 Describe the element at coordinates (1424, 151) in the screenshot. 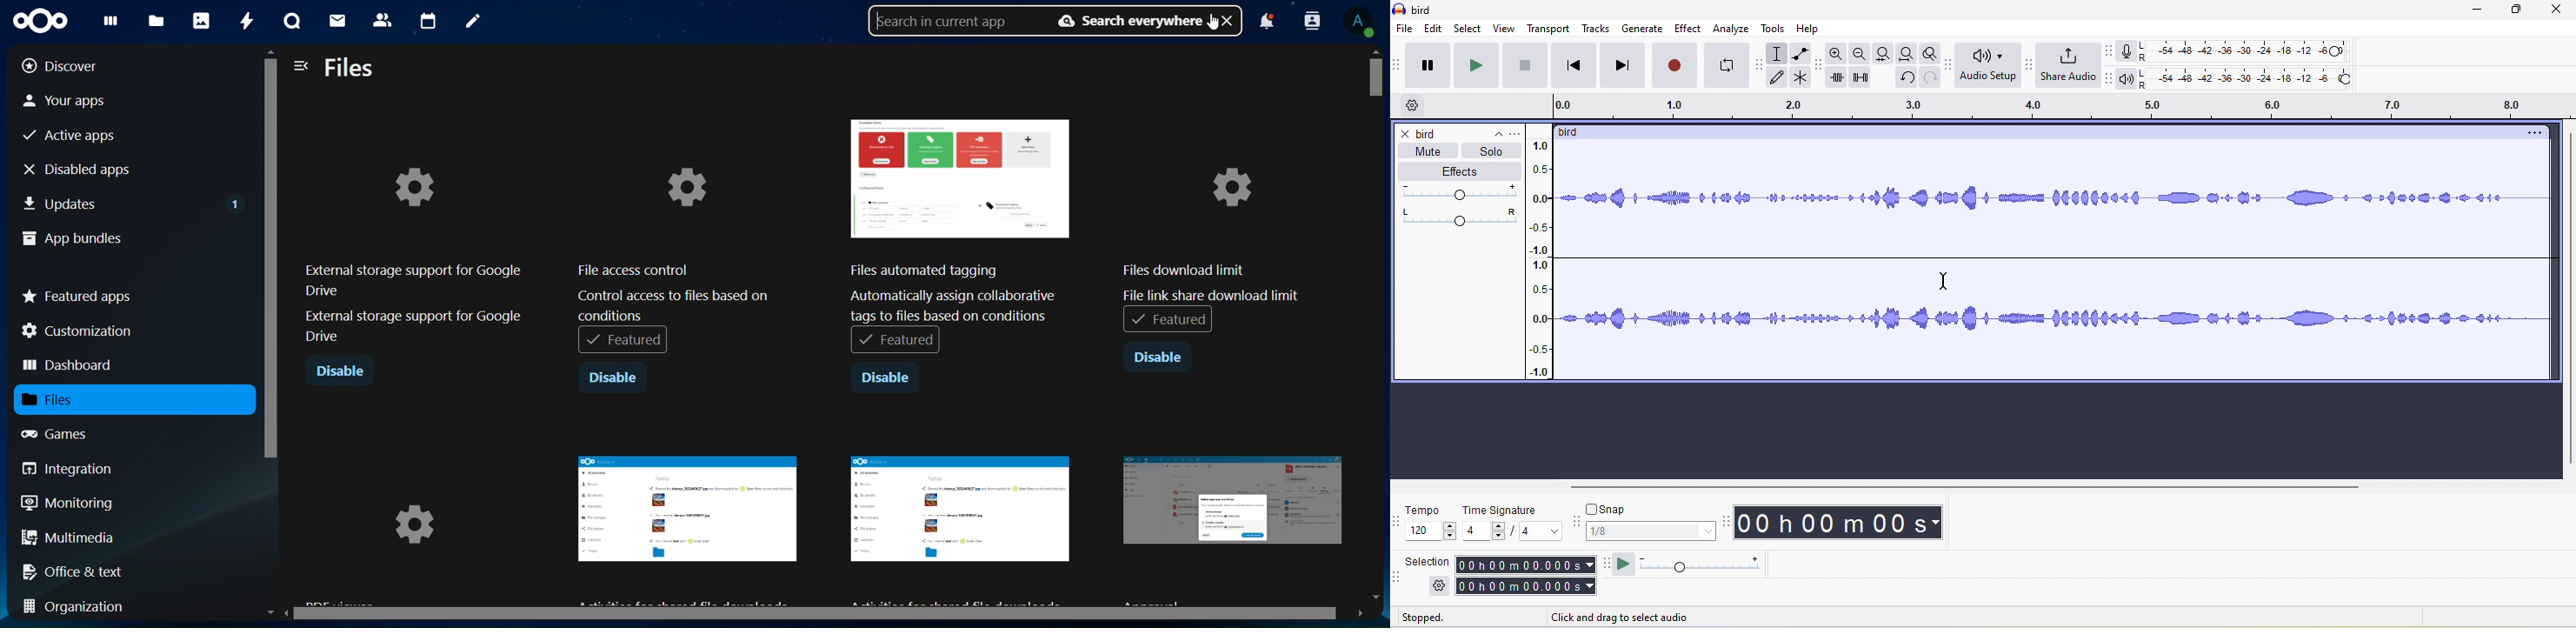

I see `mute` at that location.